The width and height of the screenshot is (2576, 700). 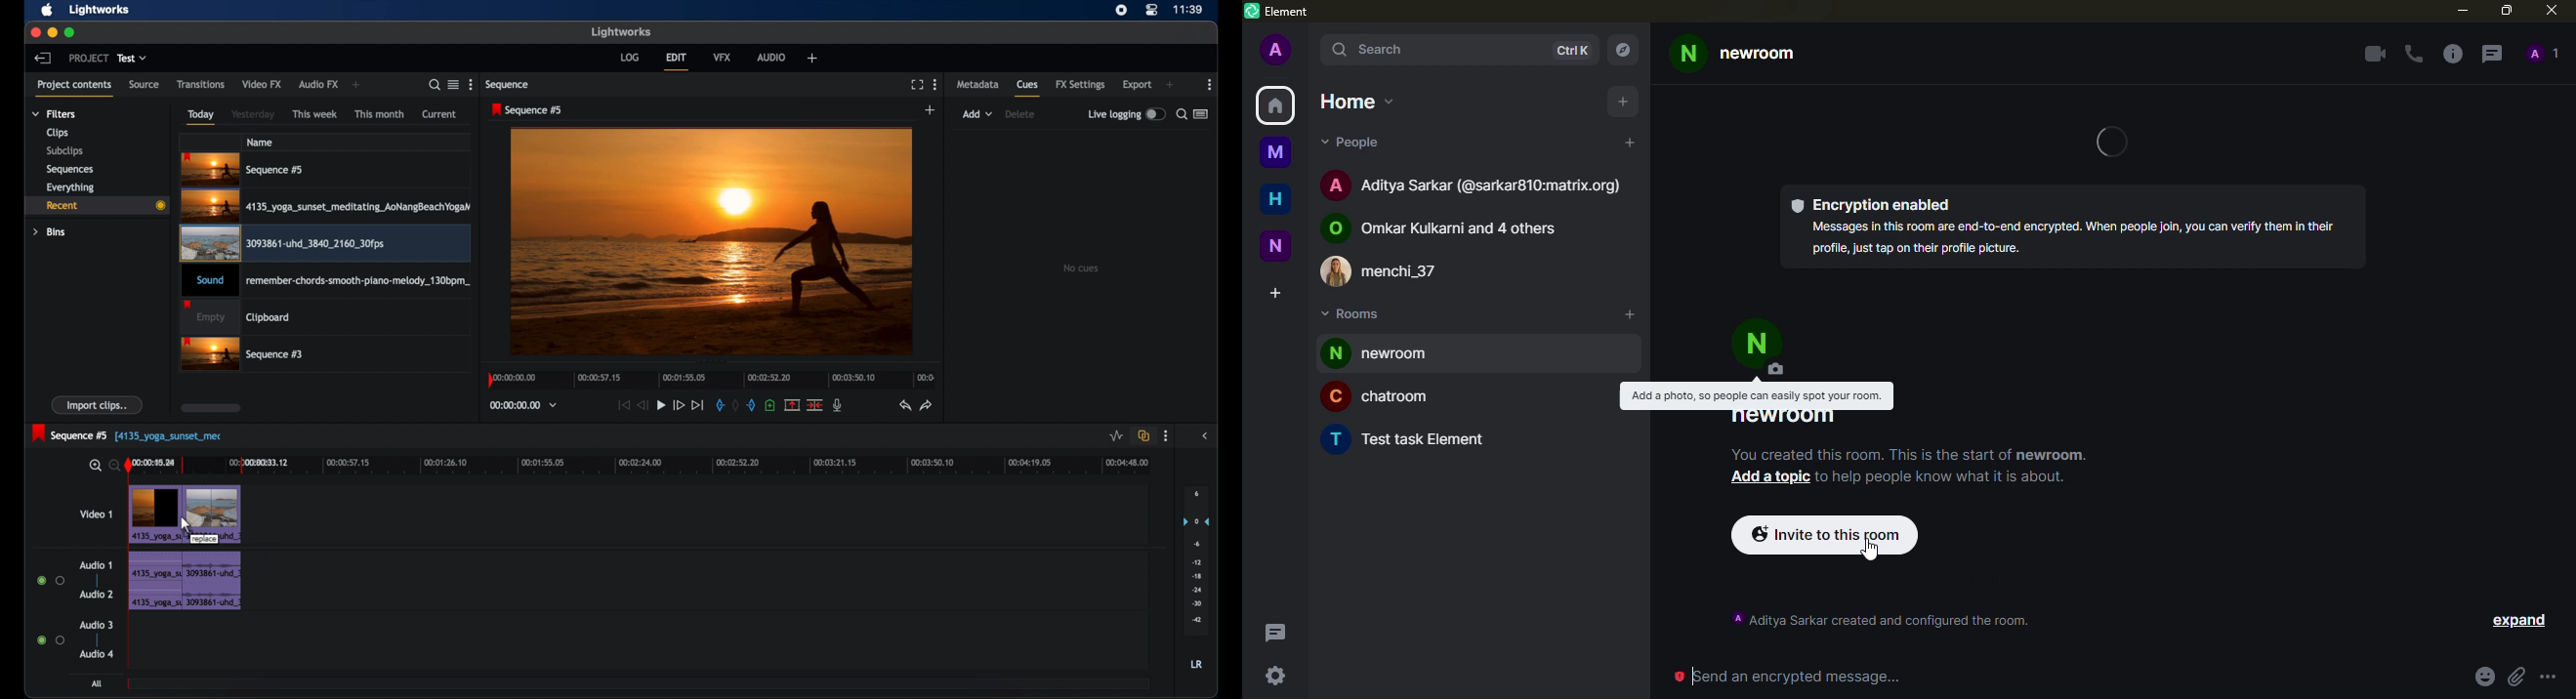 I want to click on rooms, so click(x=1353, y=315).